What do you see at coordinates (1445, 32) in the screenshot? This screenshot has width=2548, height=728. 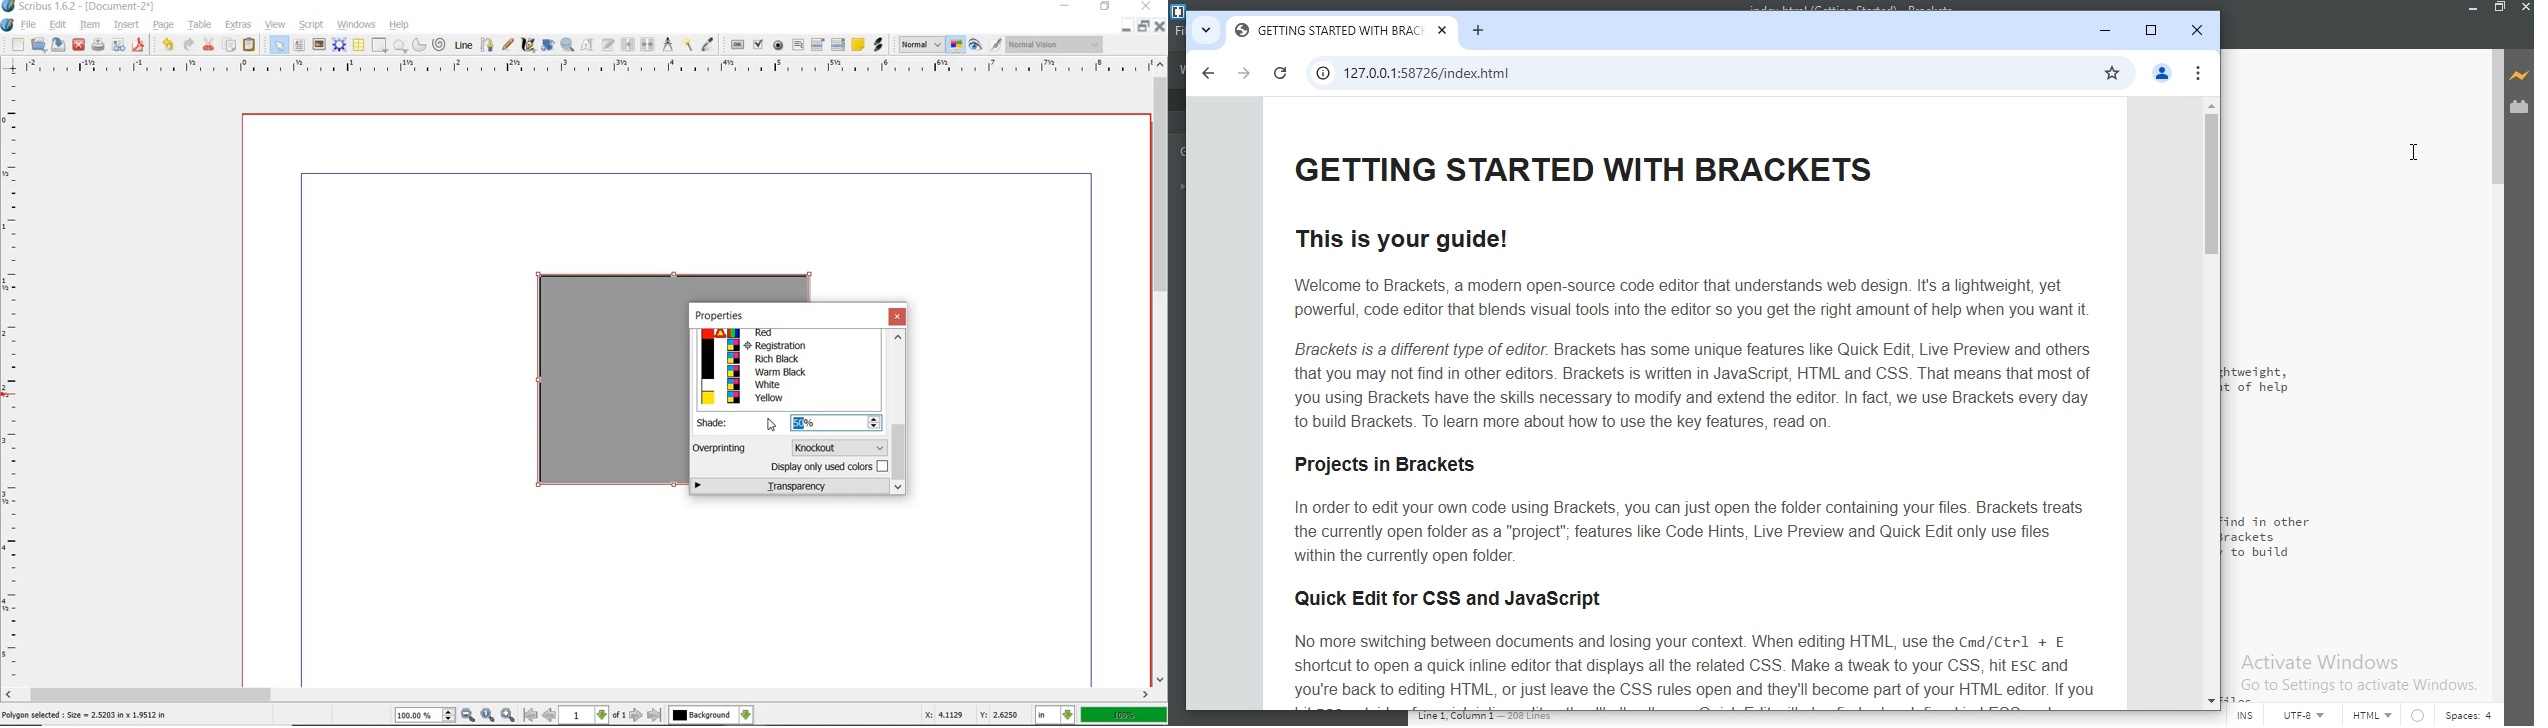 I see `close tab` at bounding box center [1445, 32].